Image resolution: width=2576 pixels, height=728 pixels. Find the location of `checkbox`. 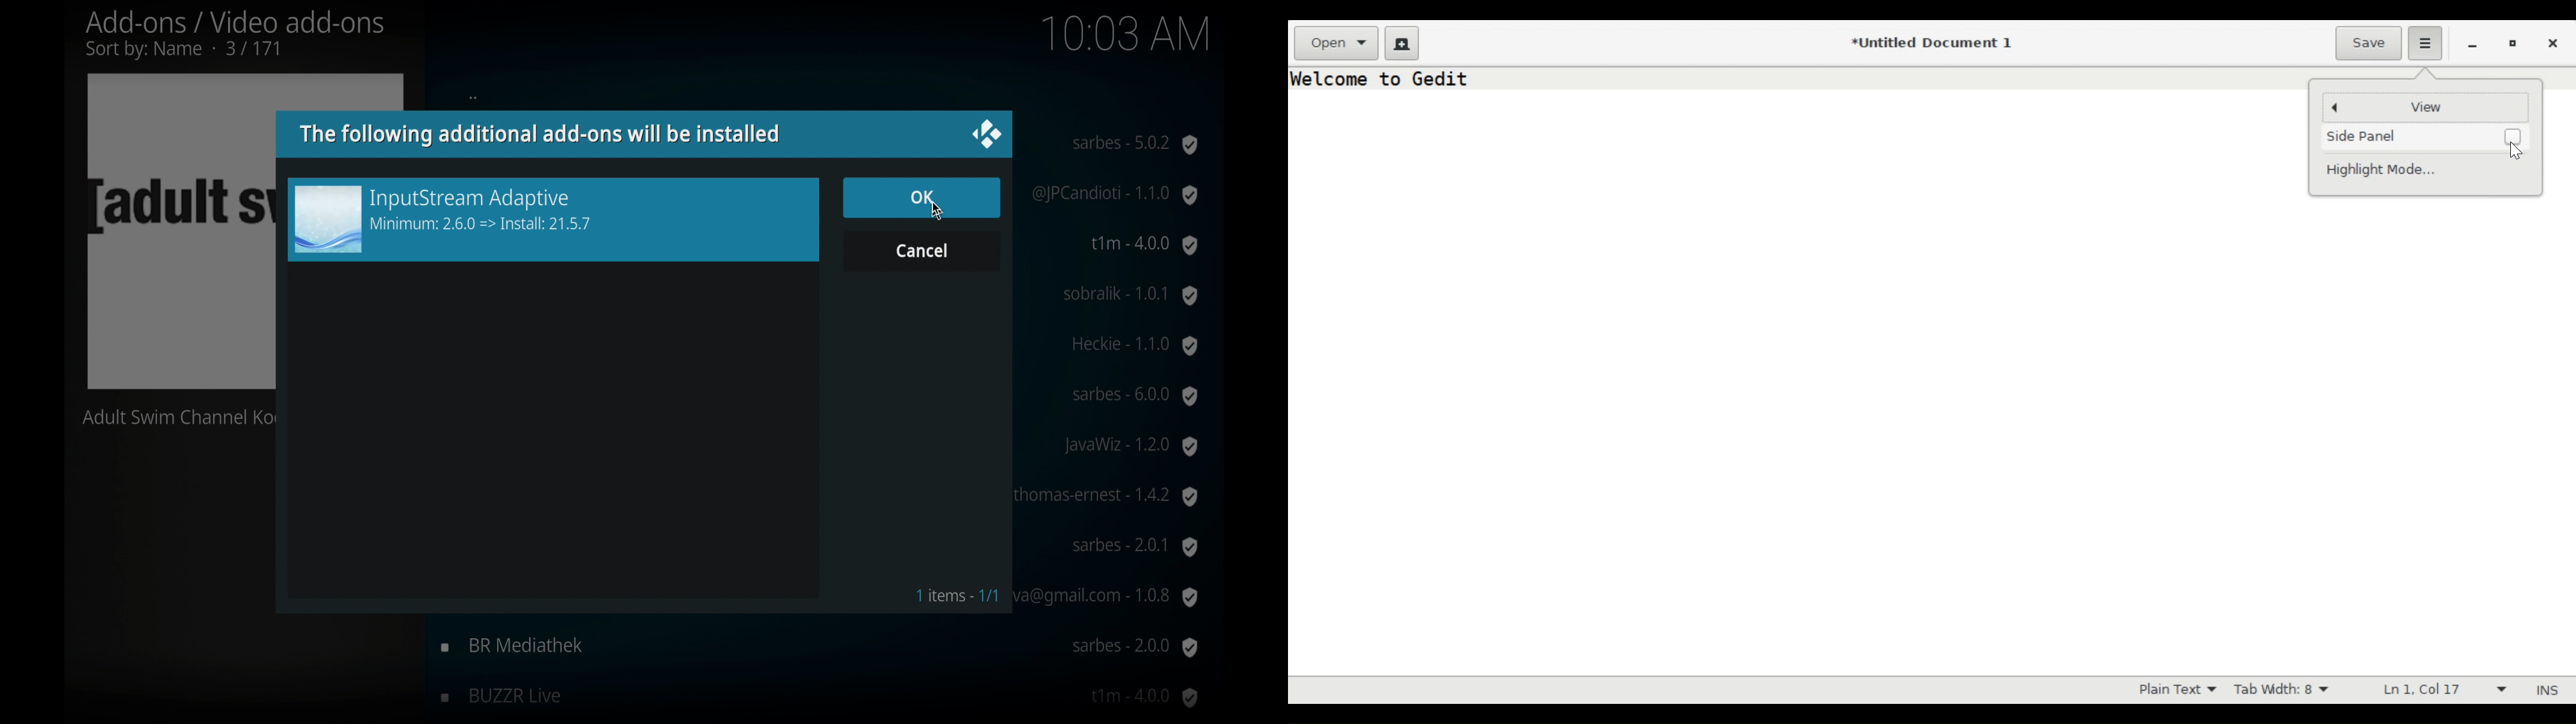

checkbox is located at coordinates (2514, 135).